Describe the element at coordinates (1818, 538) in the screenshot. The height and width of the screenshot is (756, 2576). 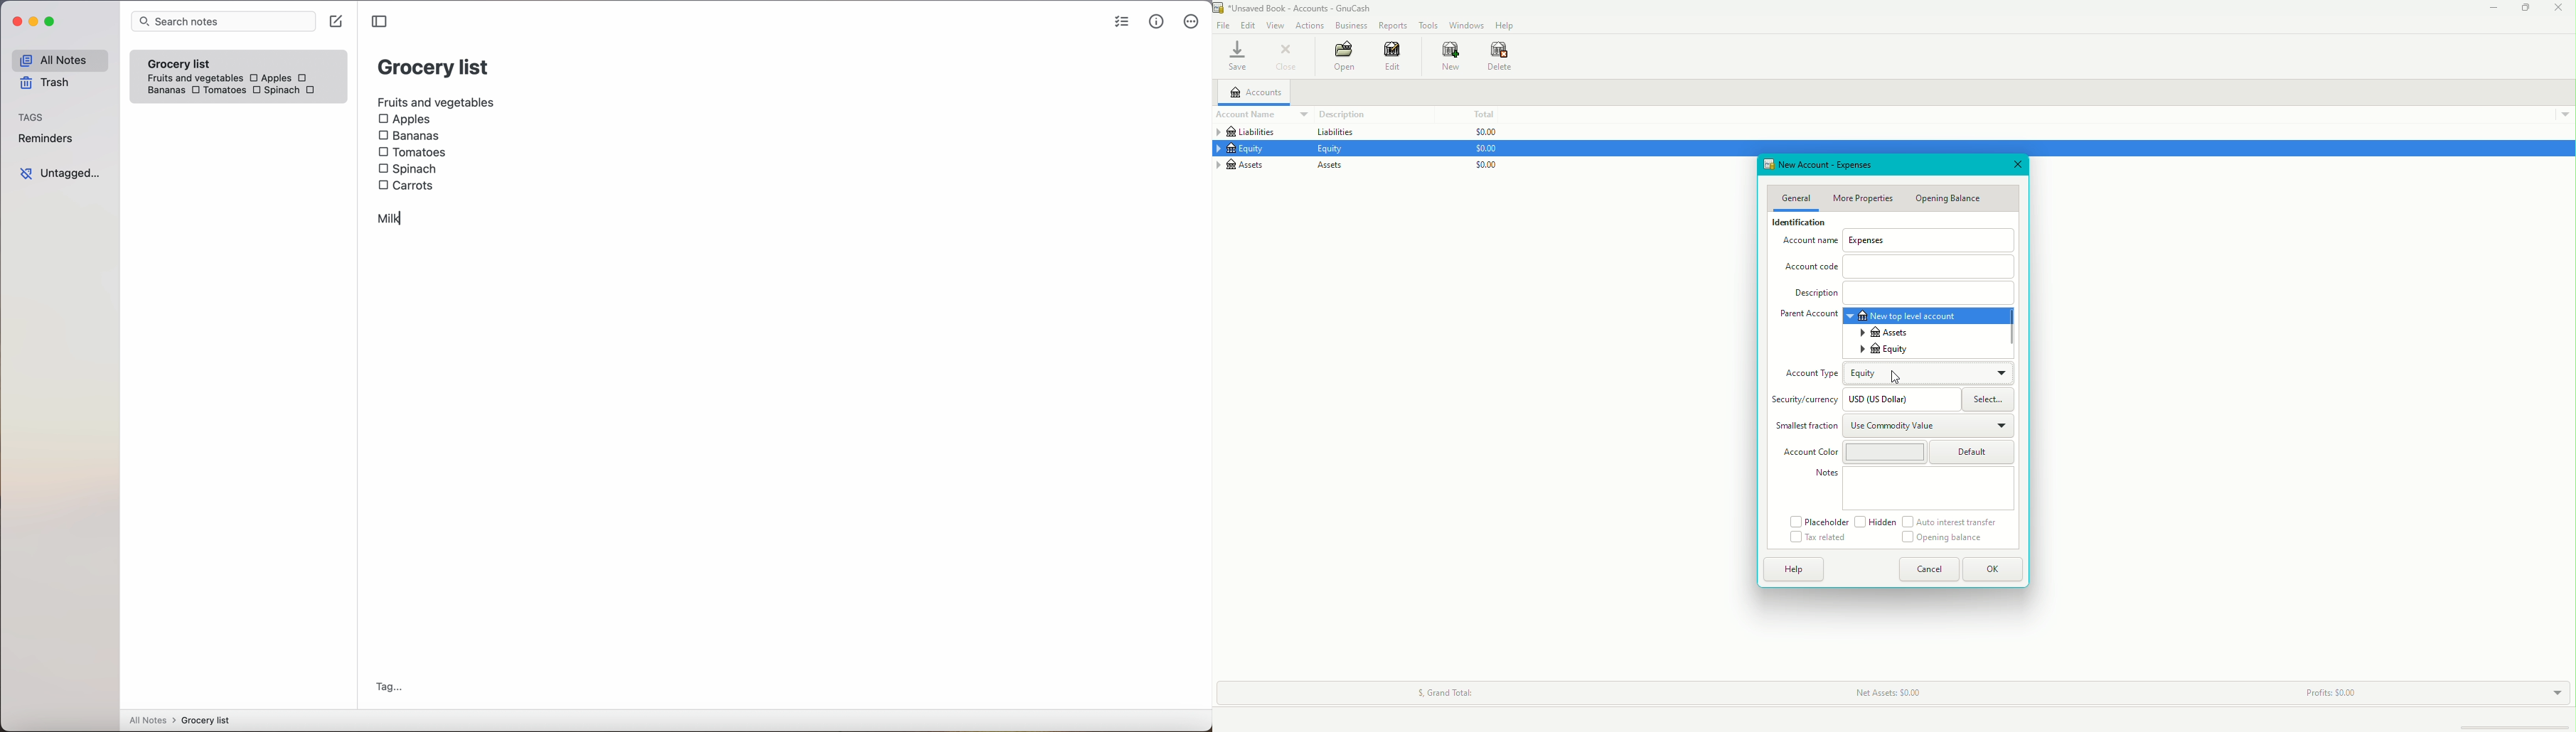
I see `Tax related` at that location.